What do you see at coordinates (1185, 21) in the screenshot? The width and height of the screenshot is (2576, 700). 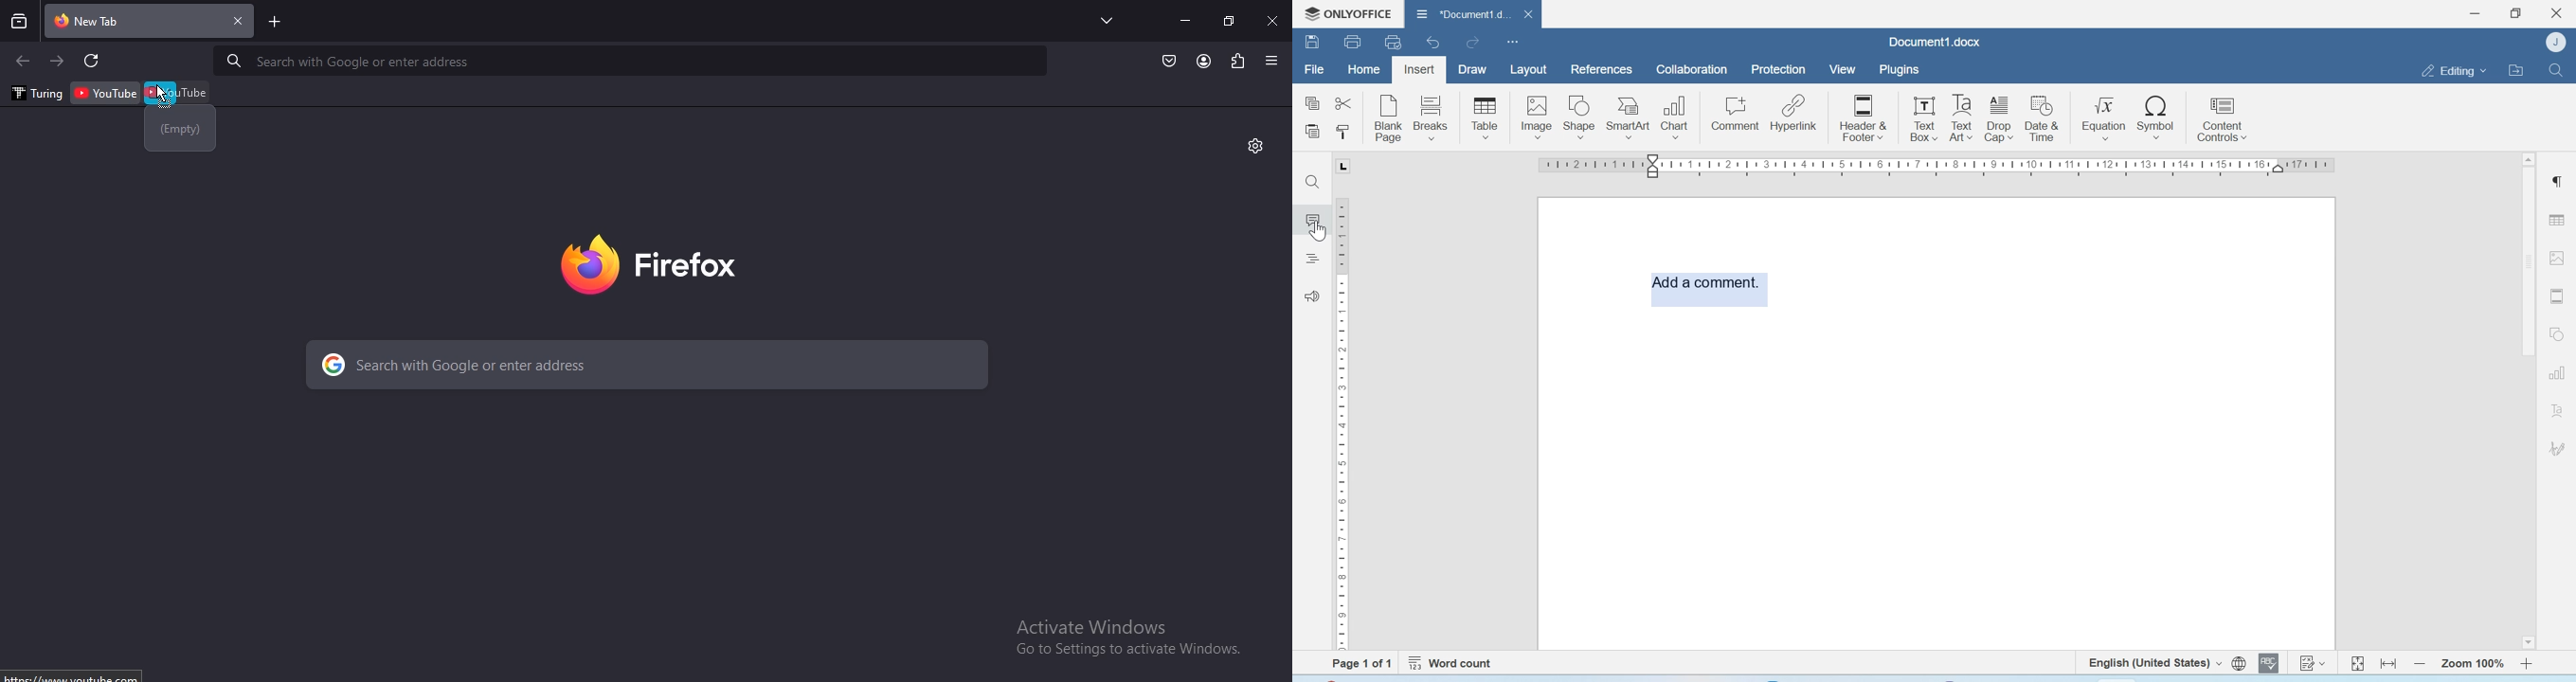 I see `minimize` at bounding box center [1185, 21].